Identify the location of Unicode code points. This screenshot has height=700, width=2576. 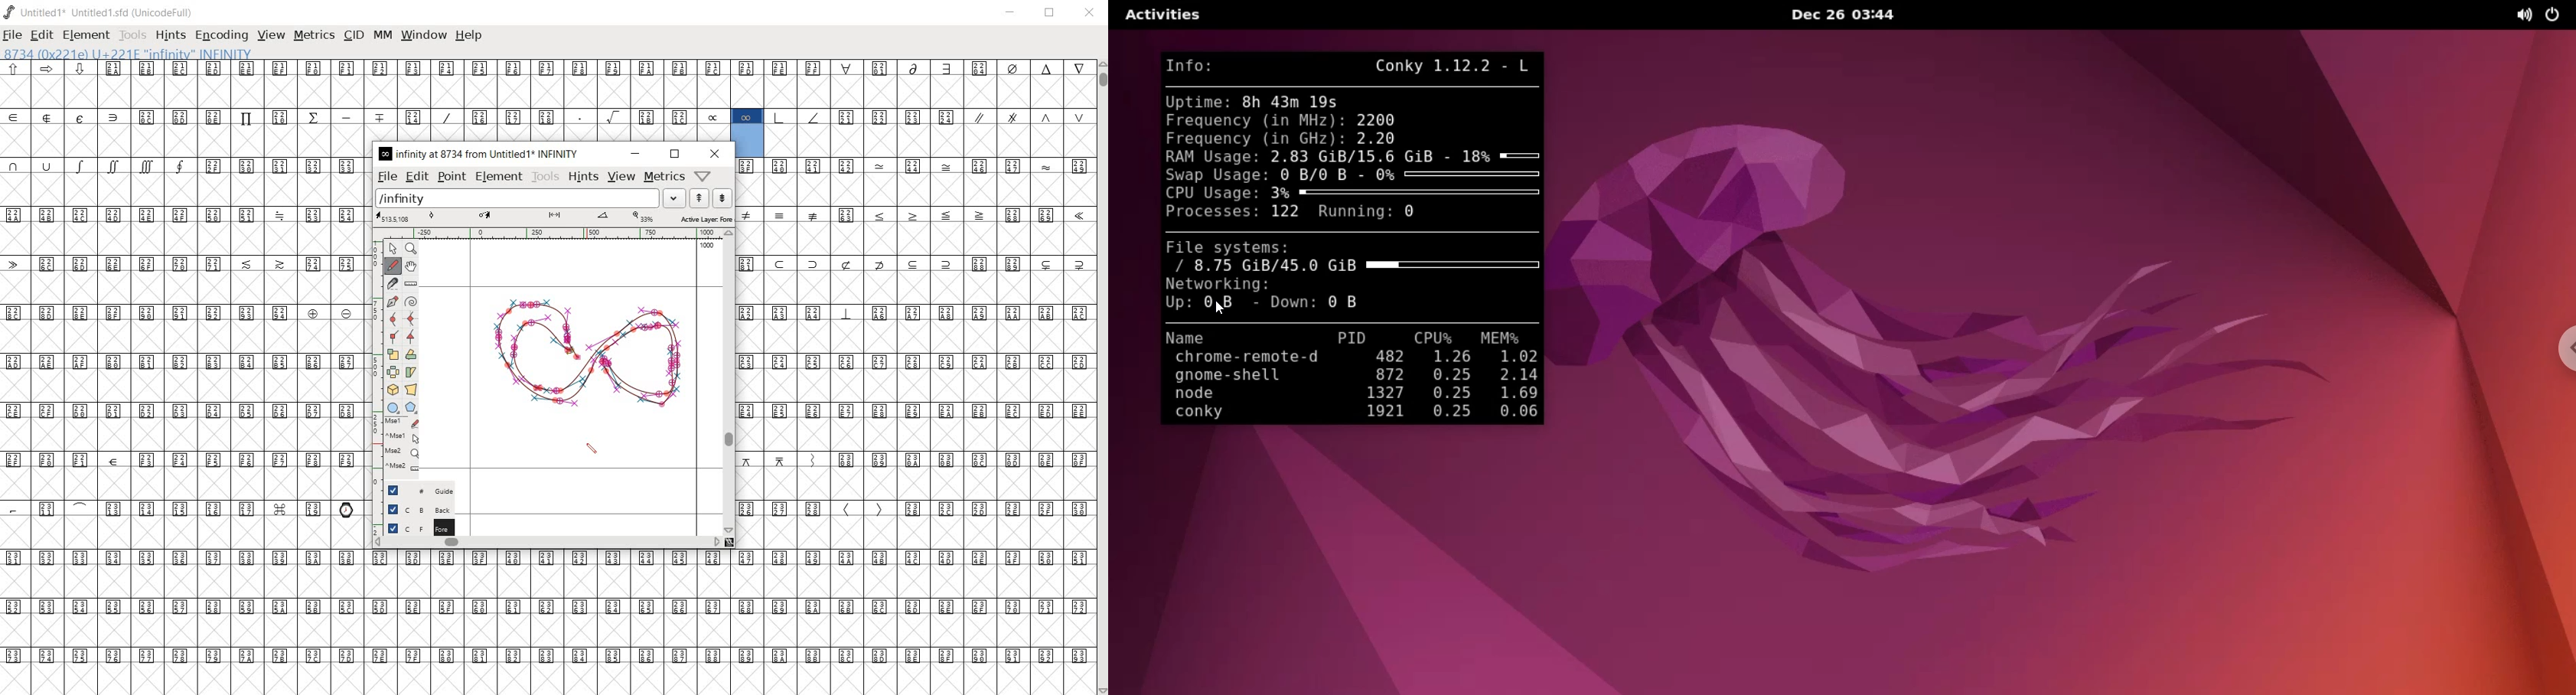
(1033, 215).